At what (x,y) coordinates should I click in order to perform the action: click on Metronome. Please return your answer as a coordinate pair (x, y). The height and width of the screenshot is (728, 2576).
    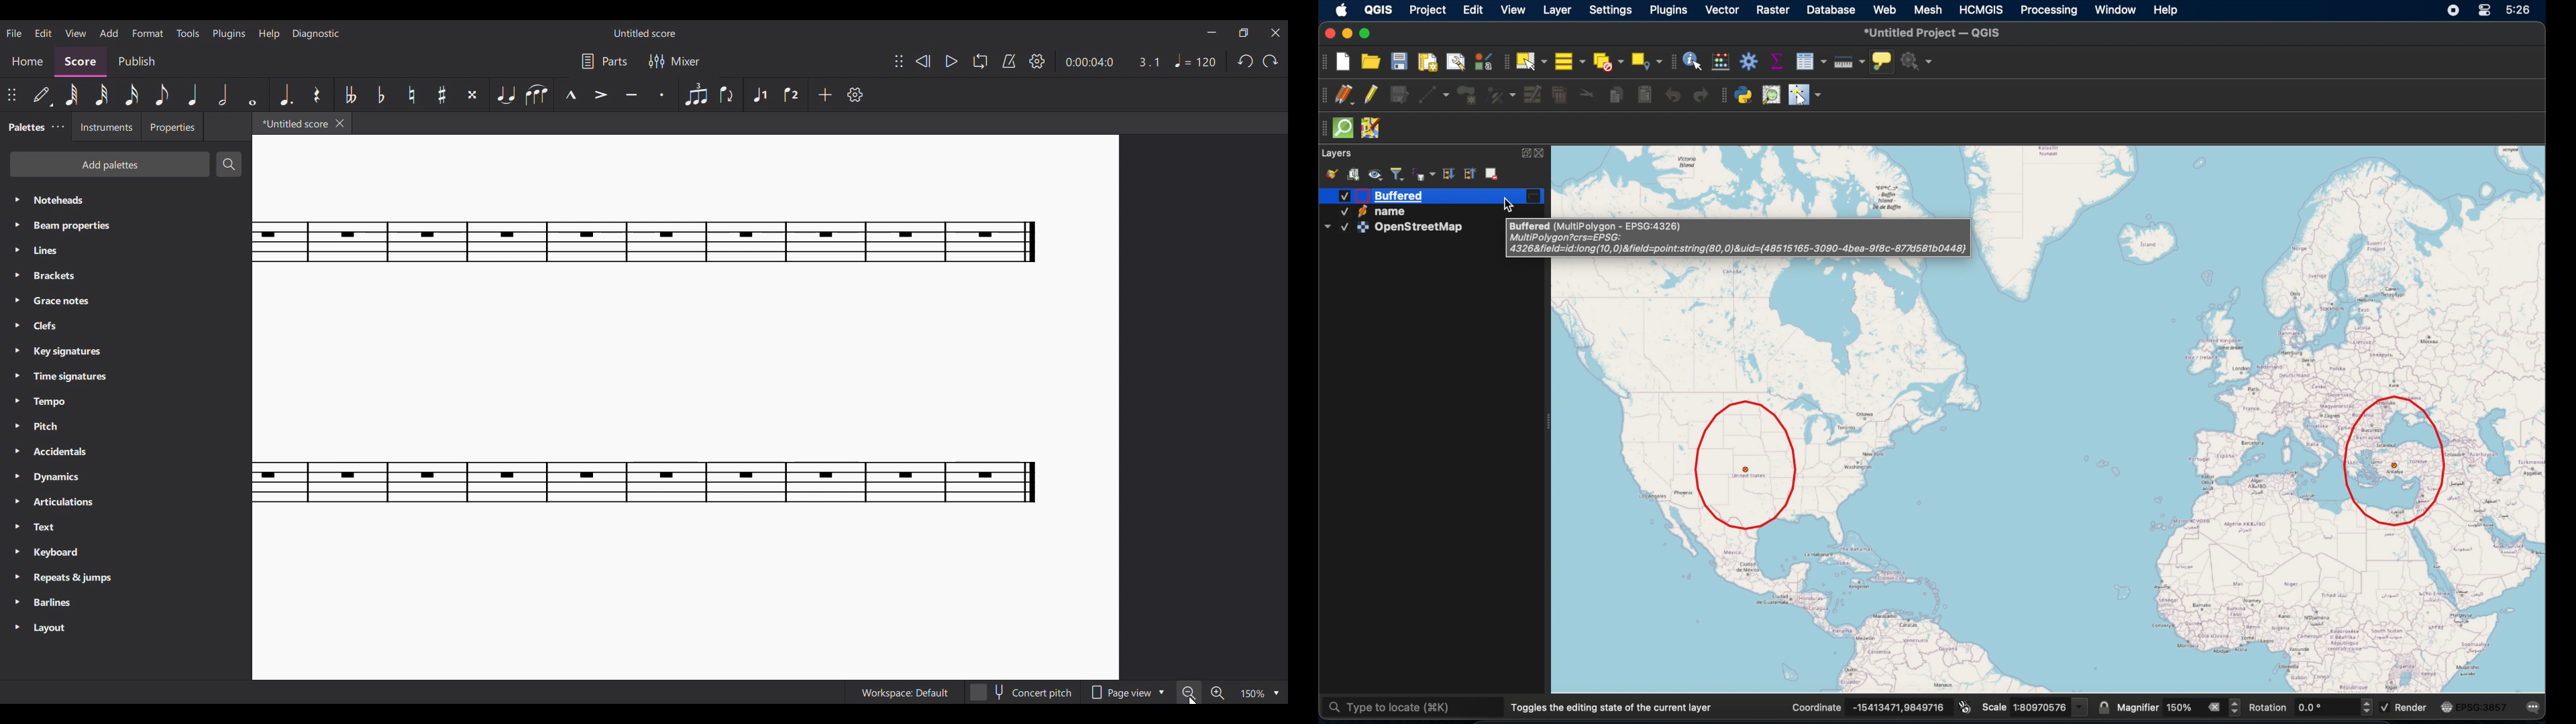
    Looking at the image, I should click on (1009, 61).